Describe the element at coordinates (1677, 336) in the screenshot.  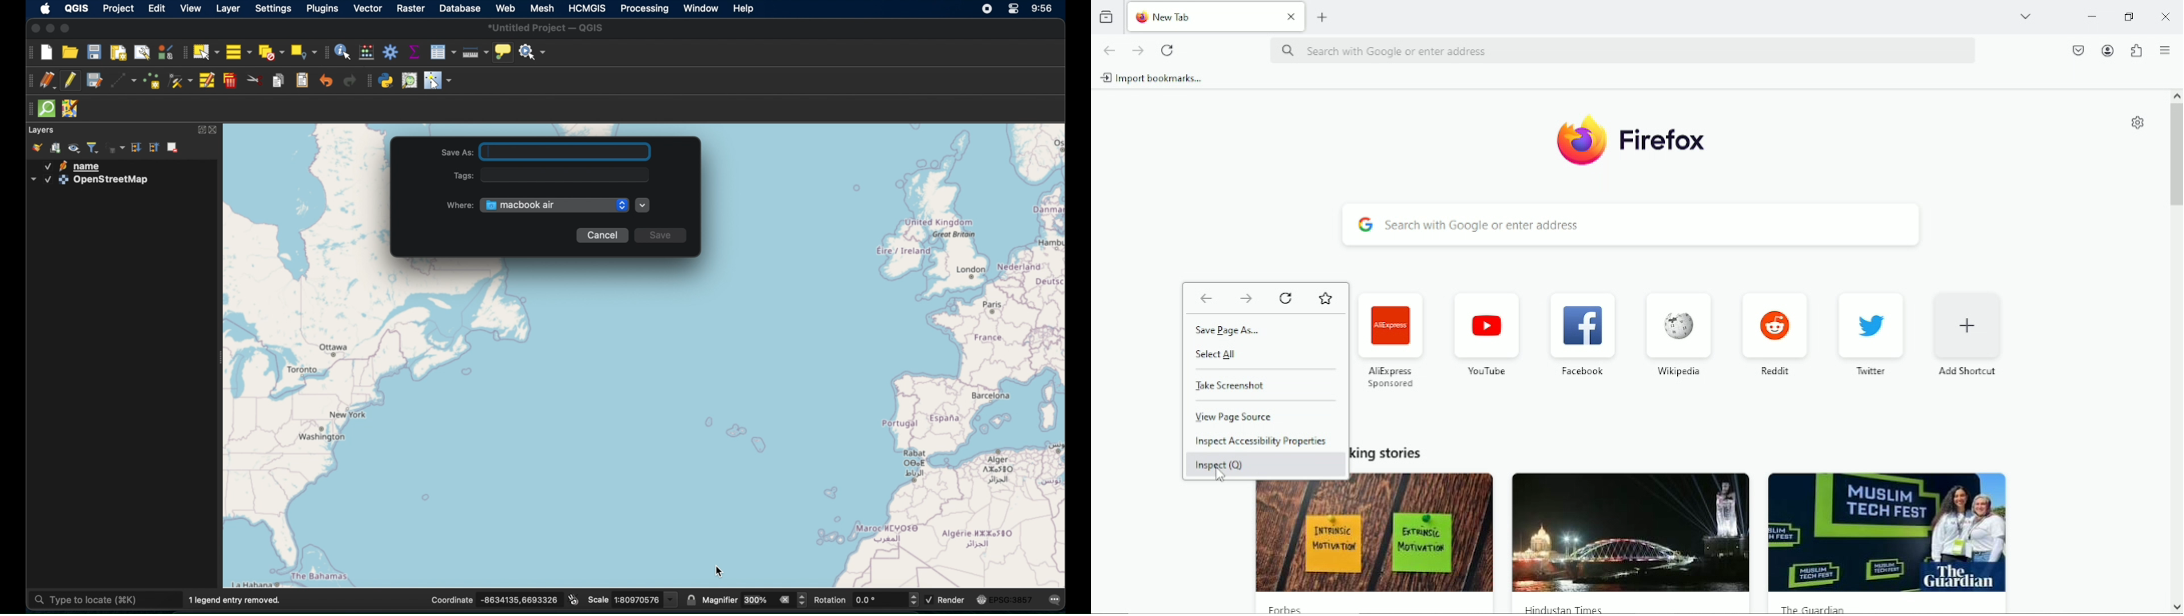
I see `Wikipedia` at that location.